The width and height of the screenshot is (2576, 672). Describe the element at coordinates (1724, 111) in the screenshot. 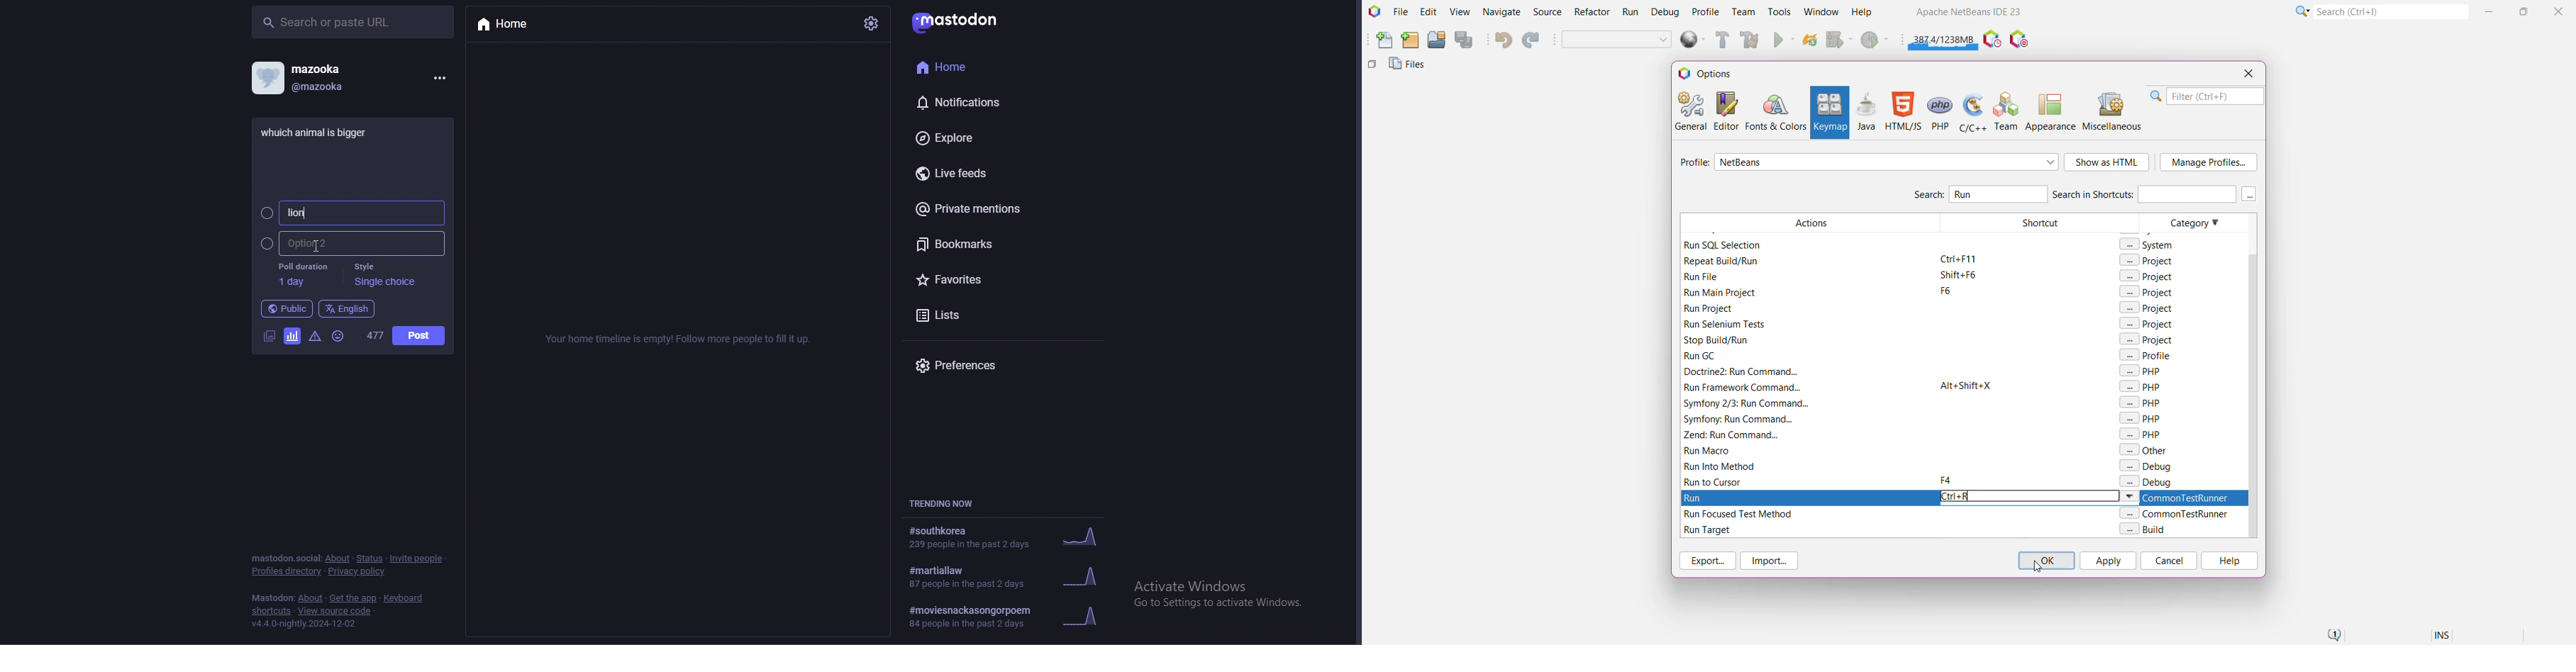

I see `Editor` at that location.